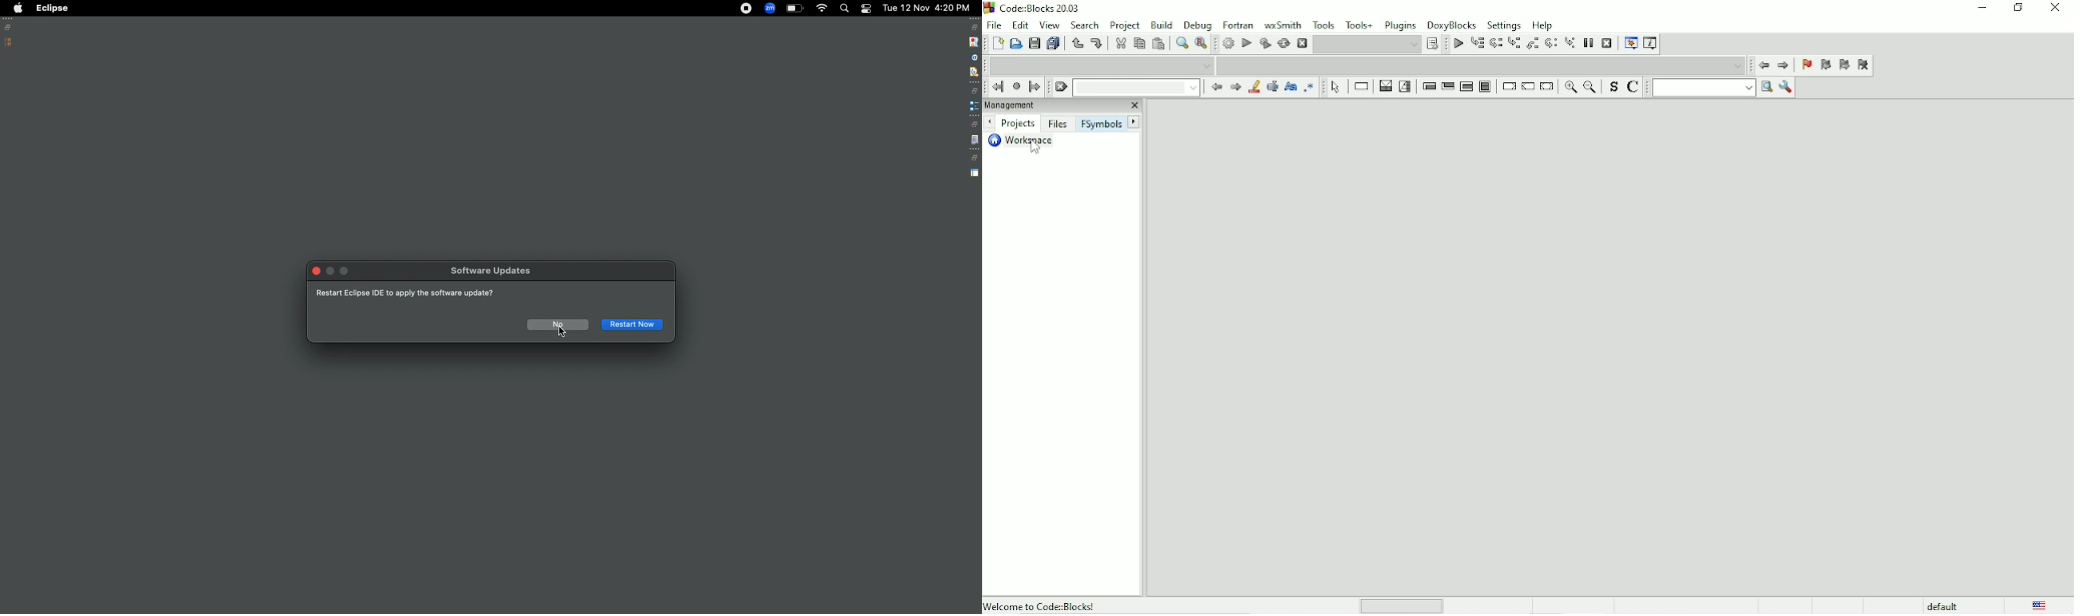 The image size is (2100, 616). What do you see at coordinates (1483, 65) in the screenshot?
I see `Drop down` at bounding box center [1483, 65].